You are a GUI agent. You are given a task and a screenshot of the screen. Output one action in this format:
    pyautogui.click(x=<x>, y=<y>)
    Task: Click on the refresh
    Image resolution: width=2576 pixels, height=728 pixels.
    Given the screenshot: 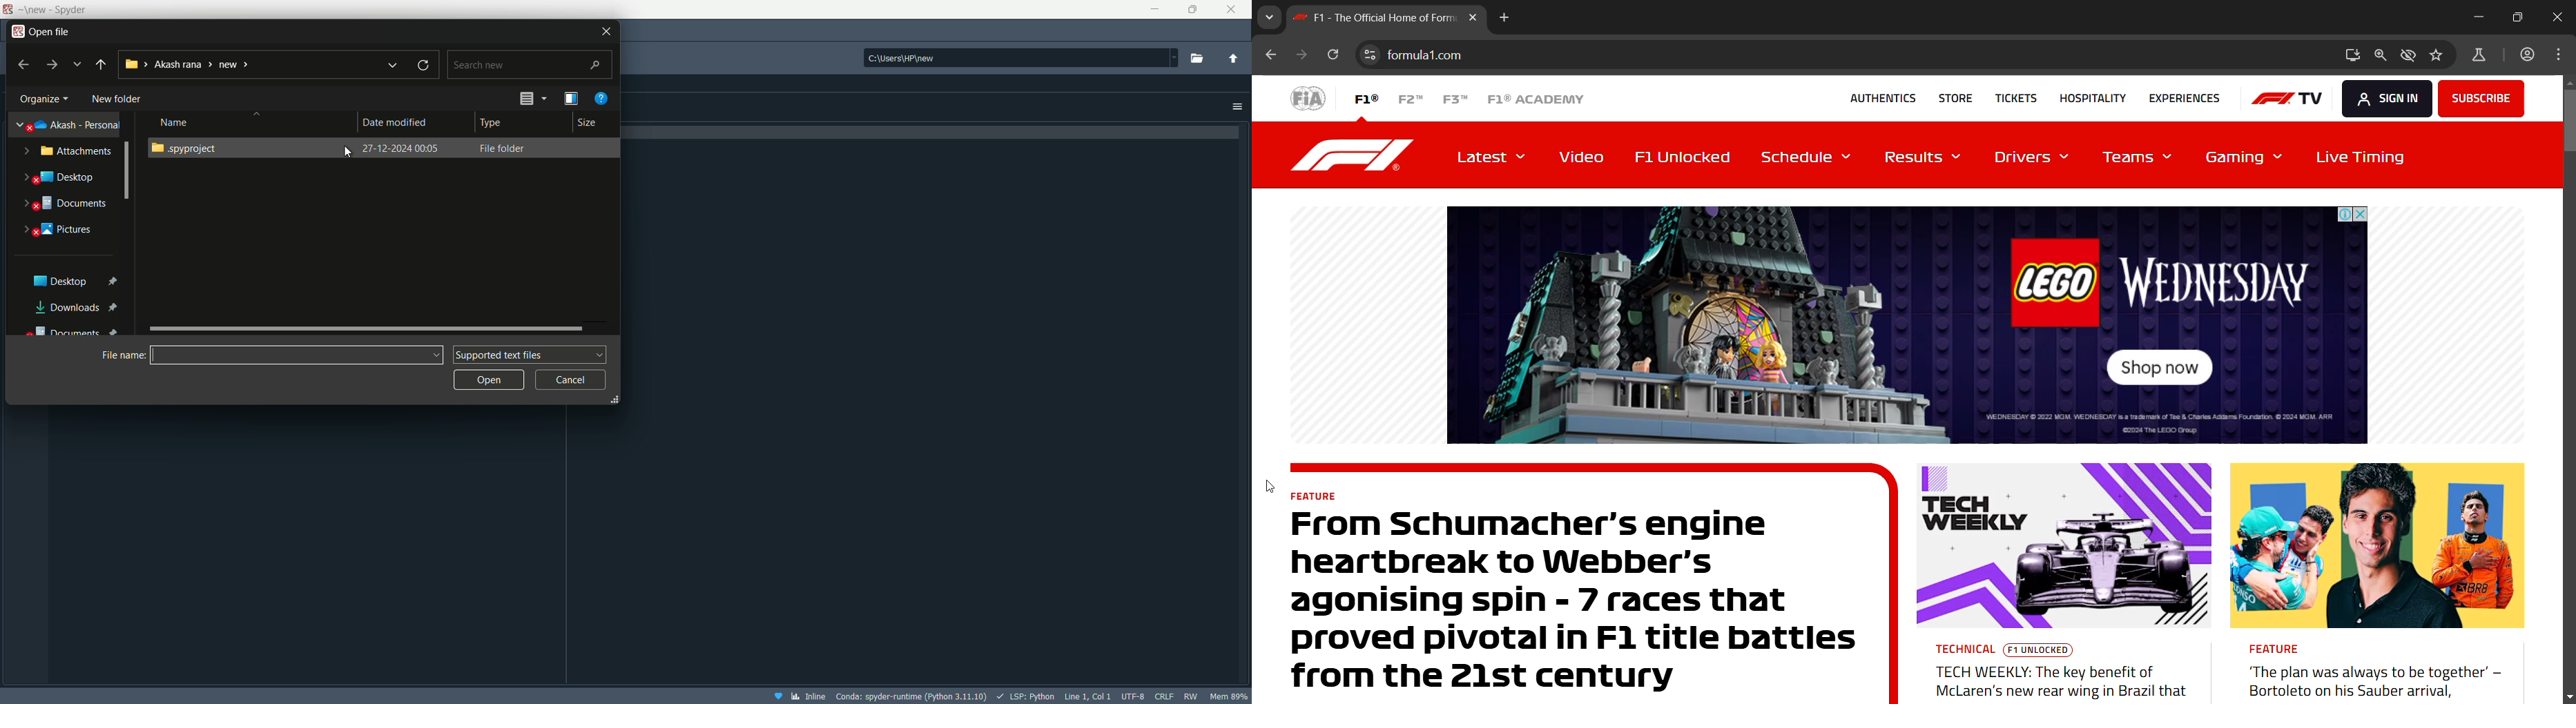 What is the action you would take?
    pyautogui.click(x=427, y=66)
    